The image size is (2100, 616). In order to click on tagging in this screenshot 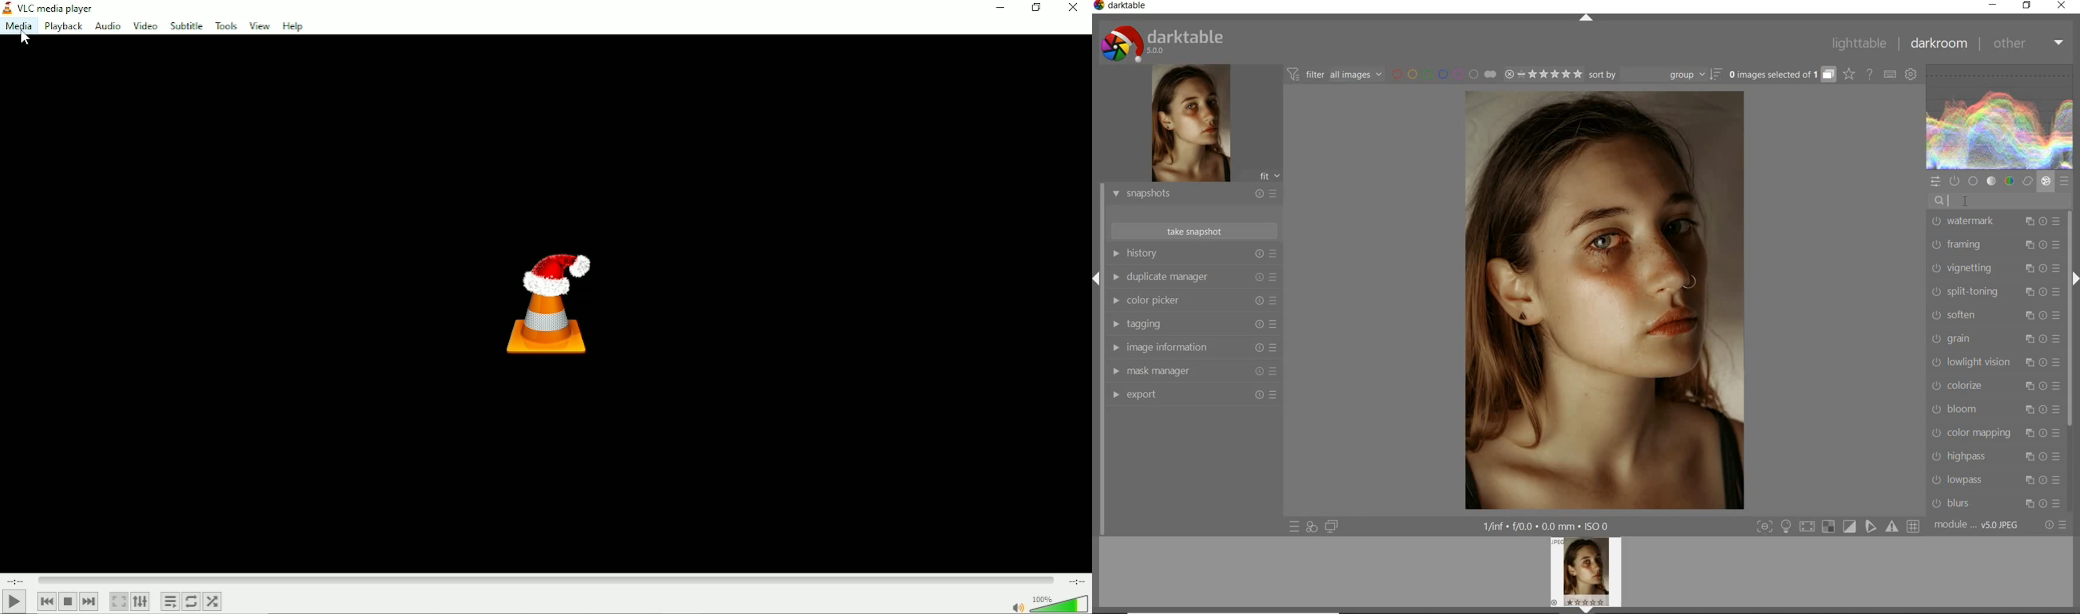, I will do `click(1191, 325)`.